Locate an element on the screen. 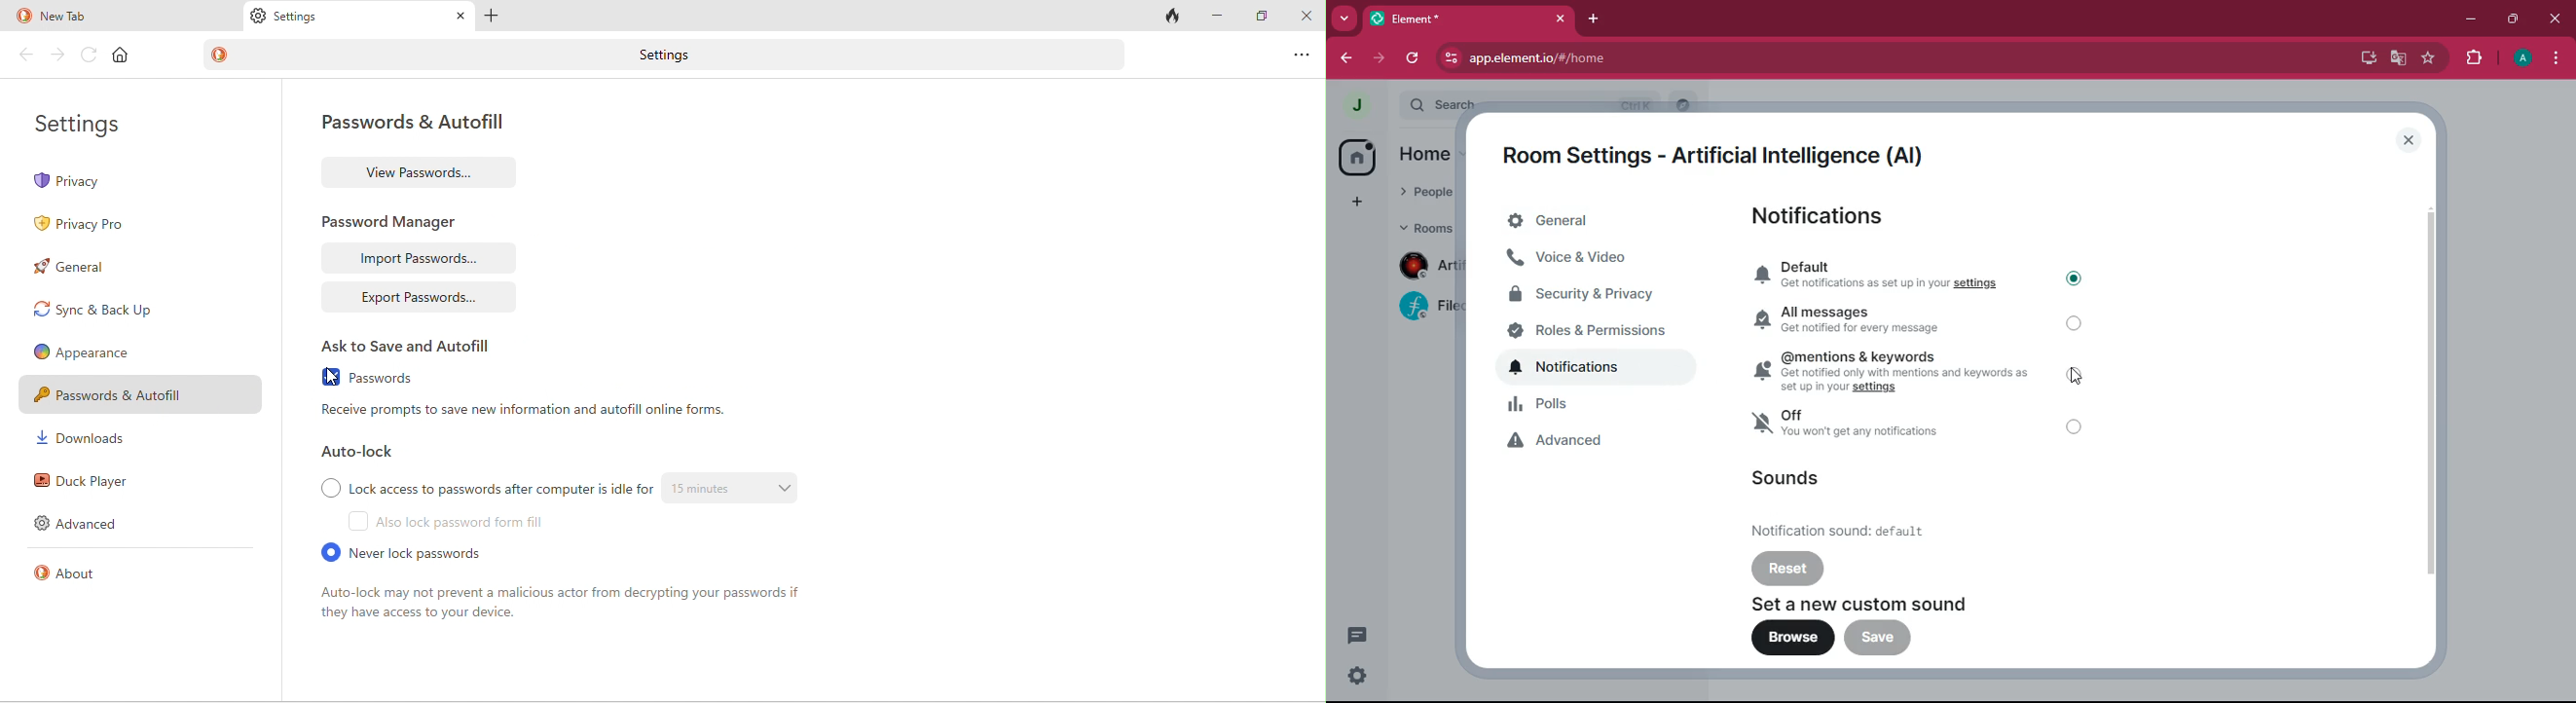 The image size is (2576, 728). voice and video is located at coordinates (1595, 260).